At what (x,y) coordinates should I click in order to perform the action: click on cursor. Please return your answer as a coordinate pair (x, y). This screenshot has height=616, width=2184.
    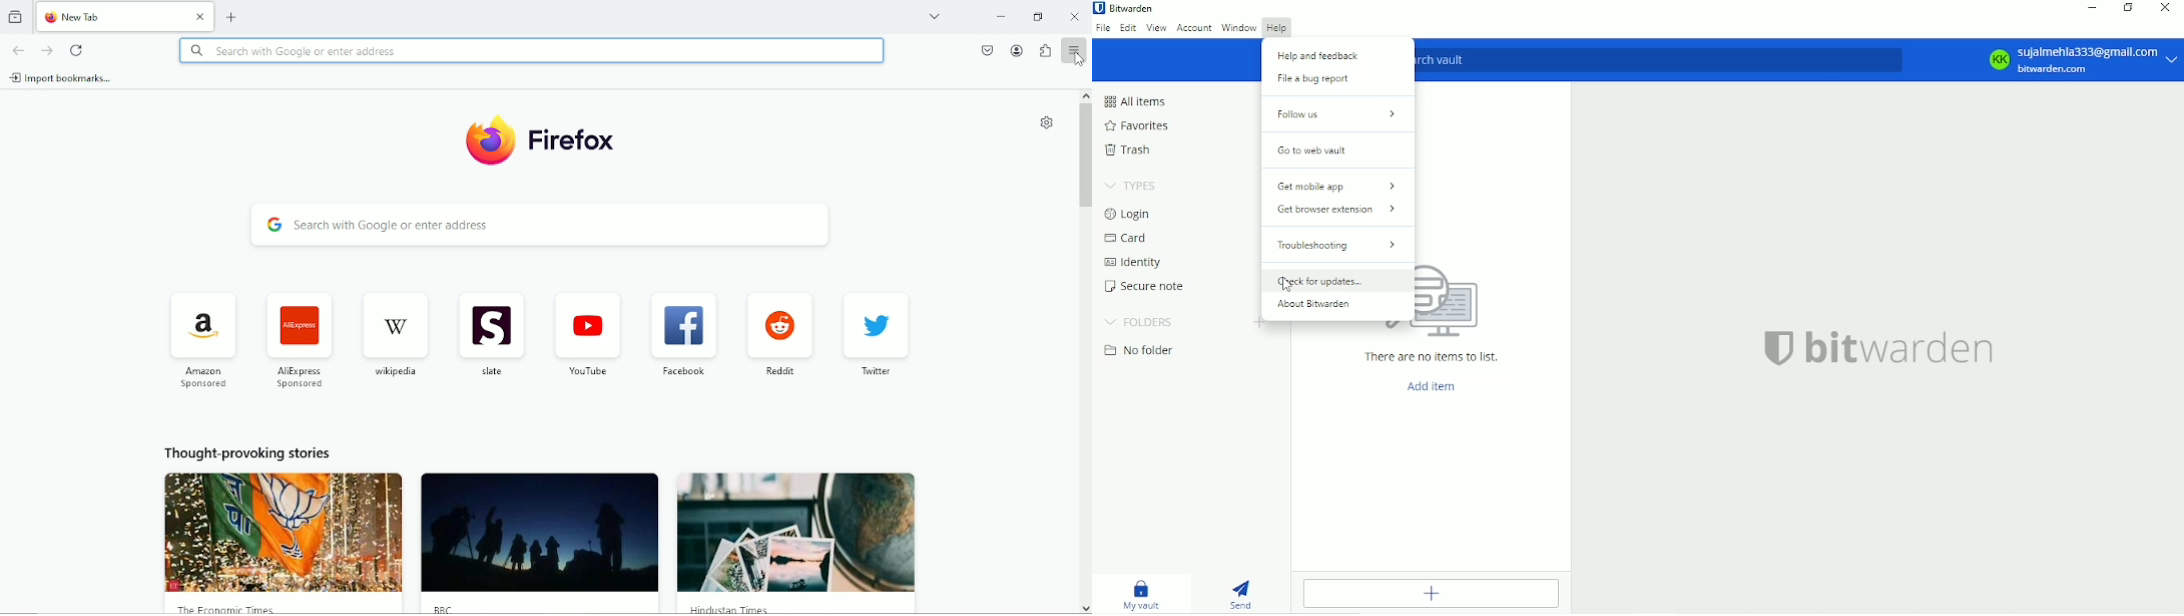
    Looking at the image, I should click on (1287, 285).